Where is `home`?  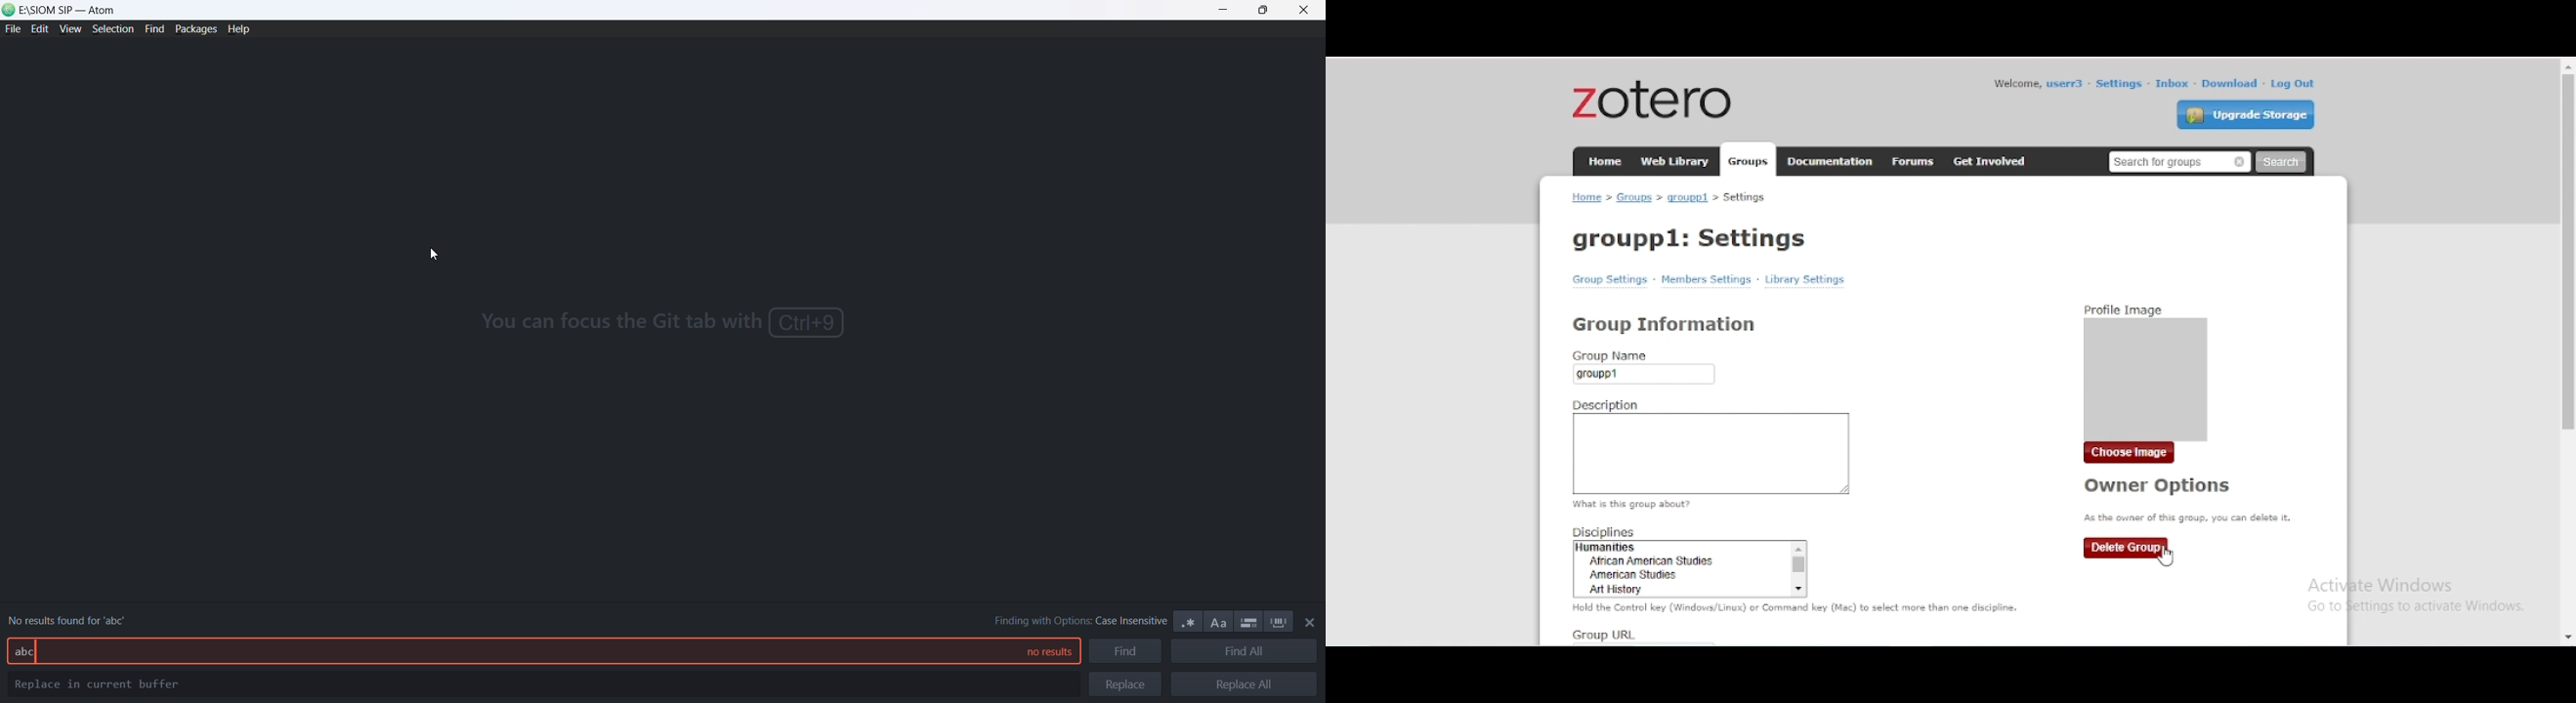 home is located at coordinates (1586, 196).